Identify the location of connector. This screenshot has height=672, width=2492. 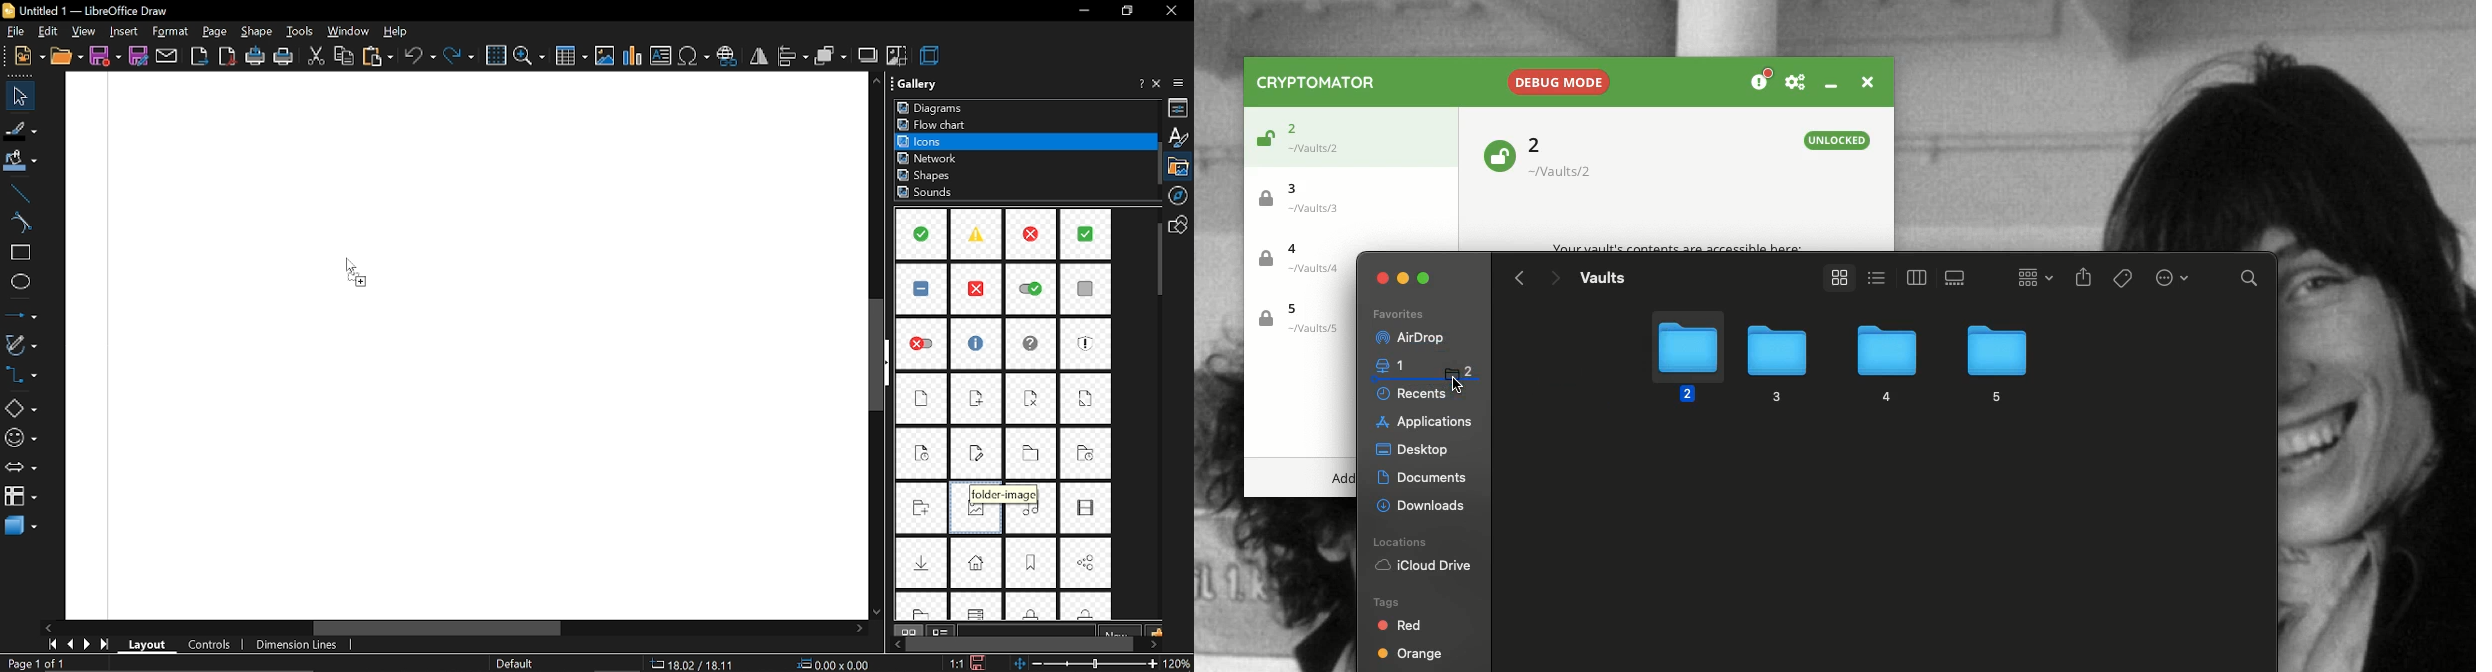
(20, 377).